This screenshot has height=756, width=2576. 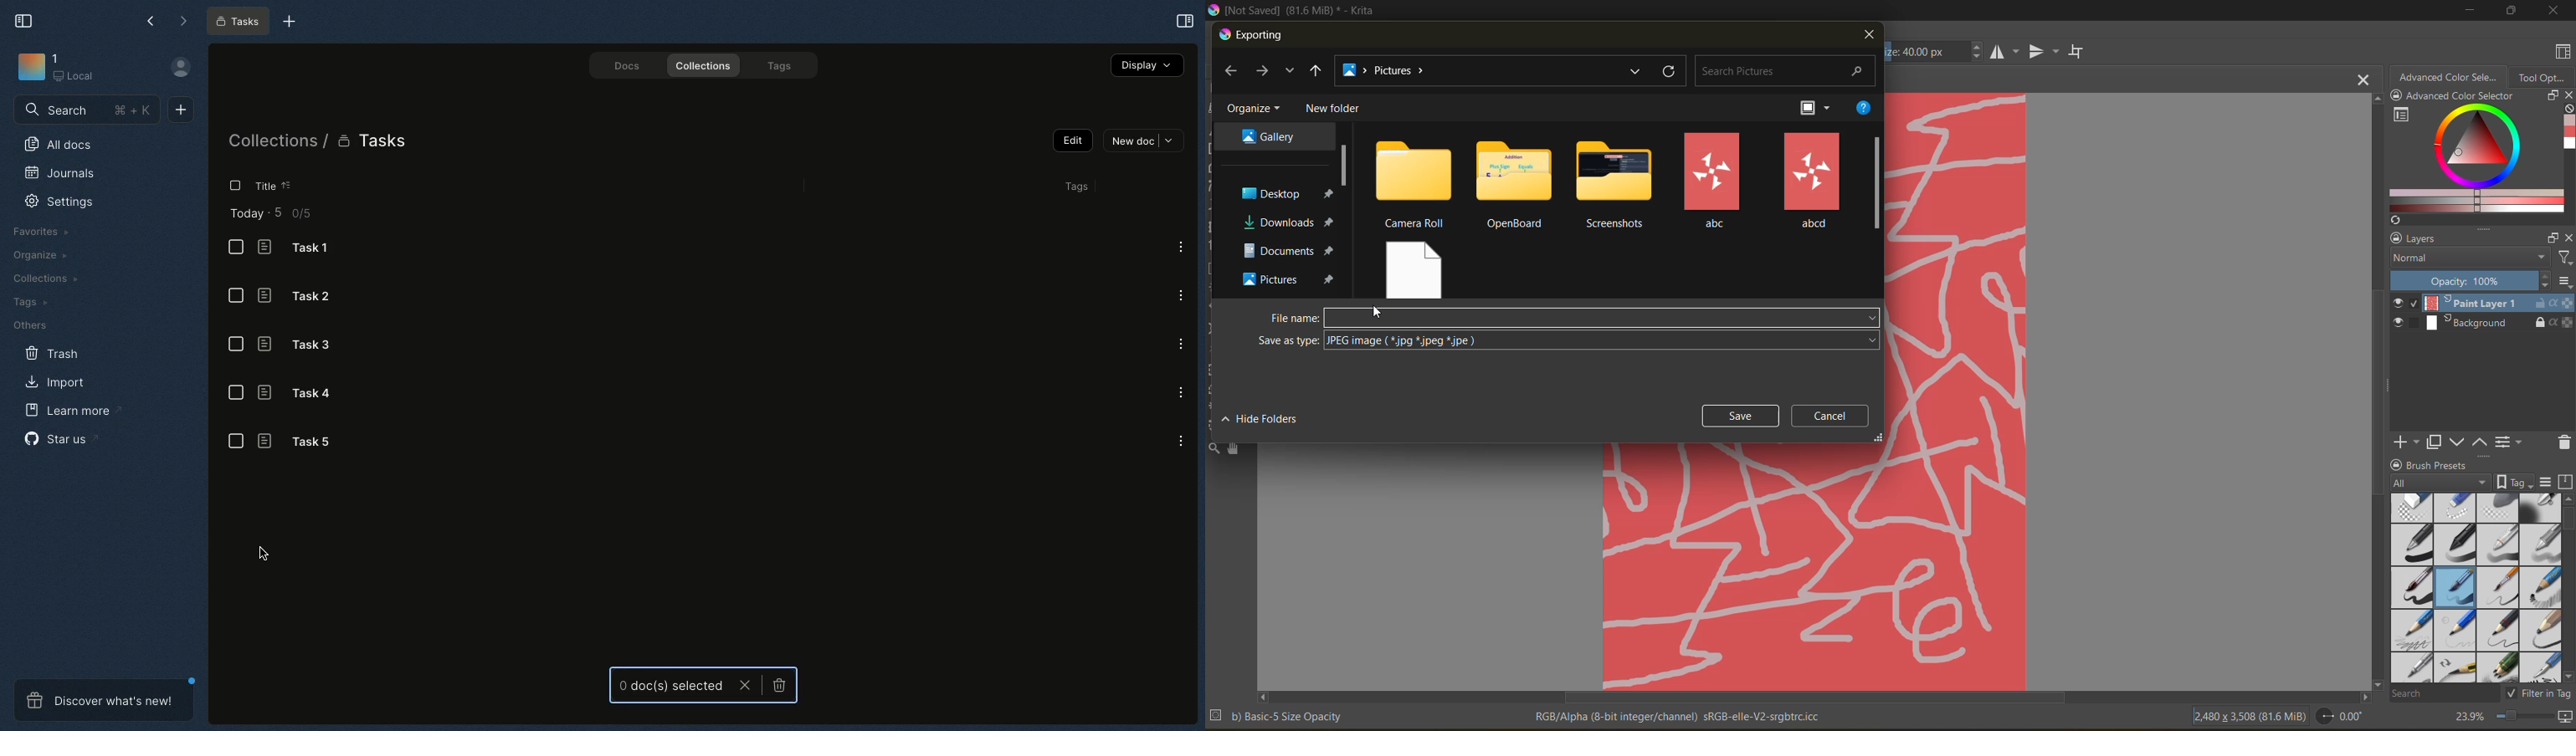 What do you see at coordinates (1671, 71) in the screenshot?
I see `refresh` at bounding box center [1671, 71].